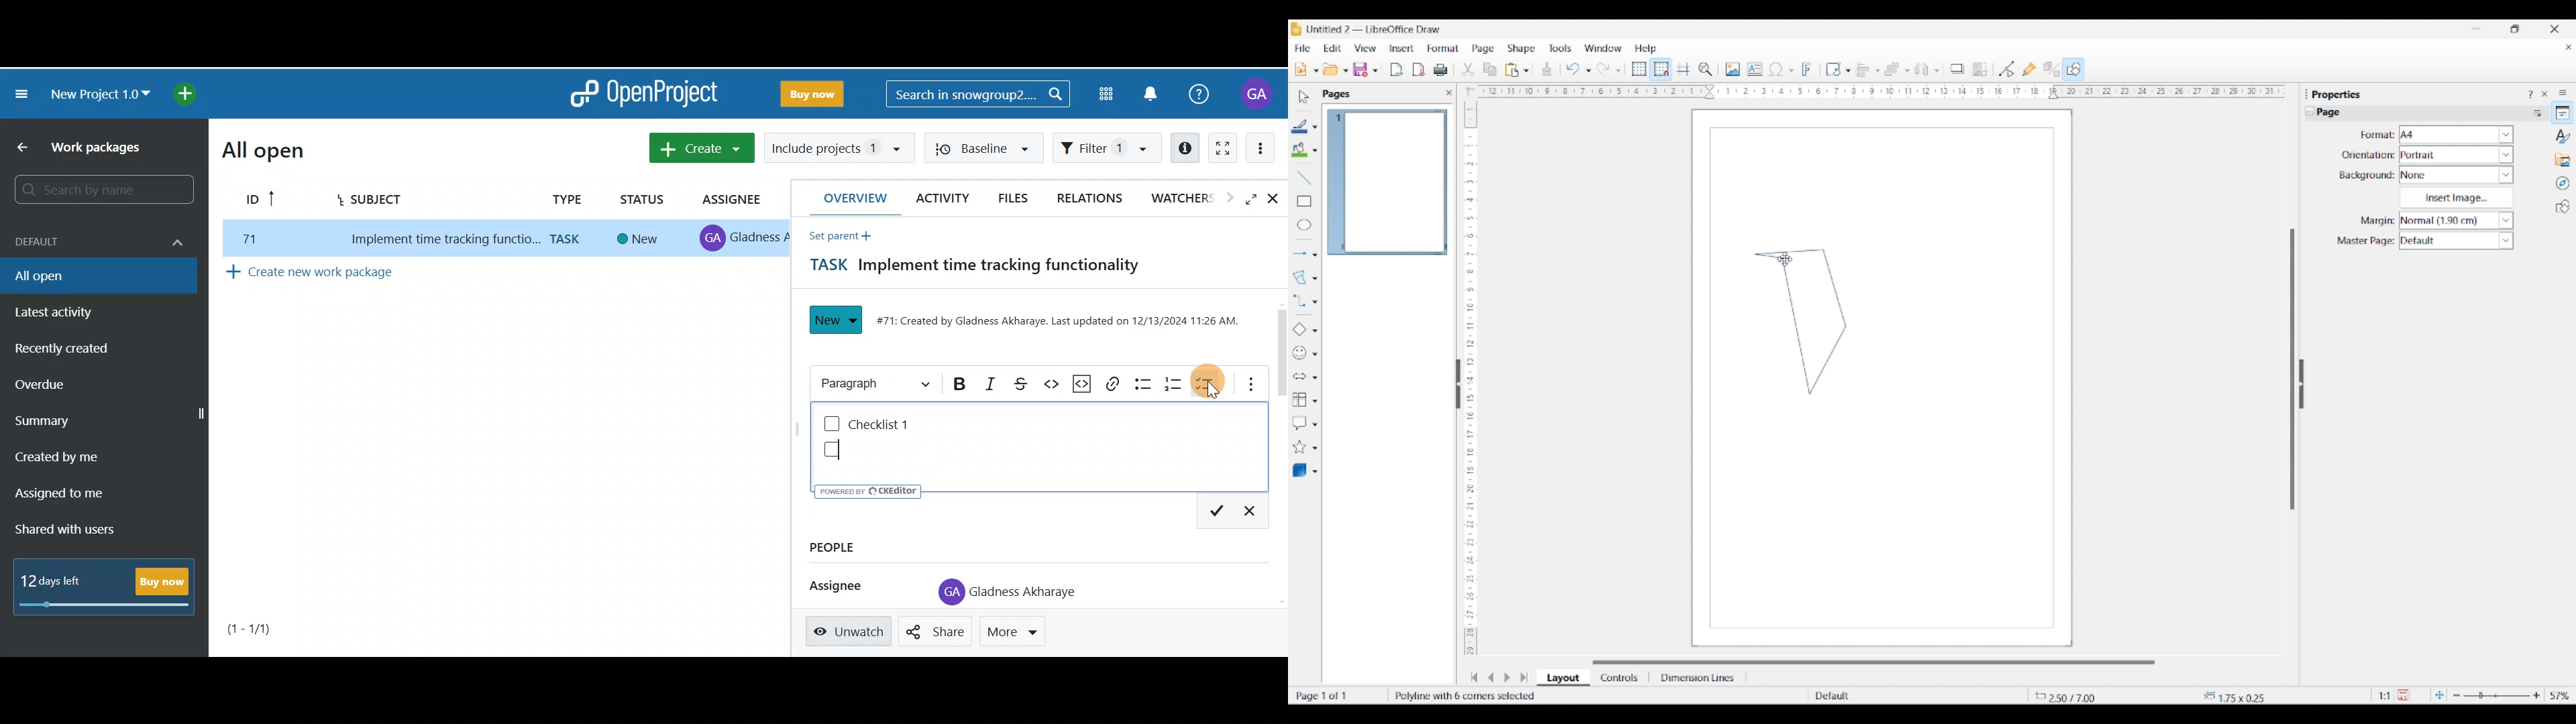 The width and height of the screenshot is (2576, 728). What do you see at coordinates (1646, 49) in the screenshot?
I see `Help` at bounding box center [1646, 49].